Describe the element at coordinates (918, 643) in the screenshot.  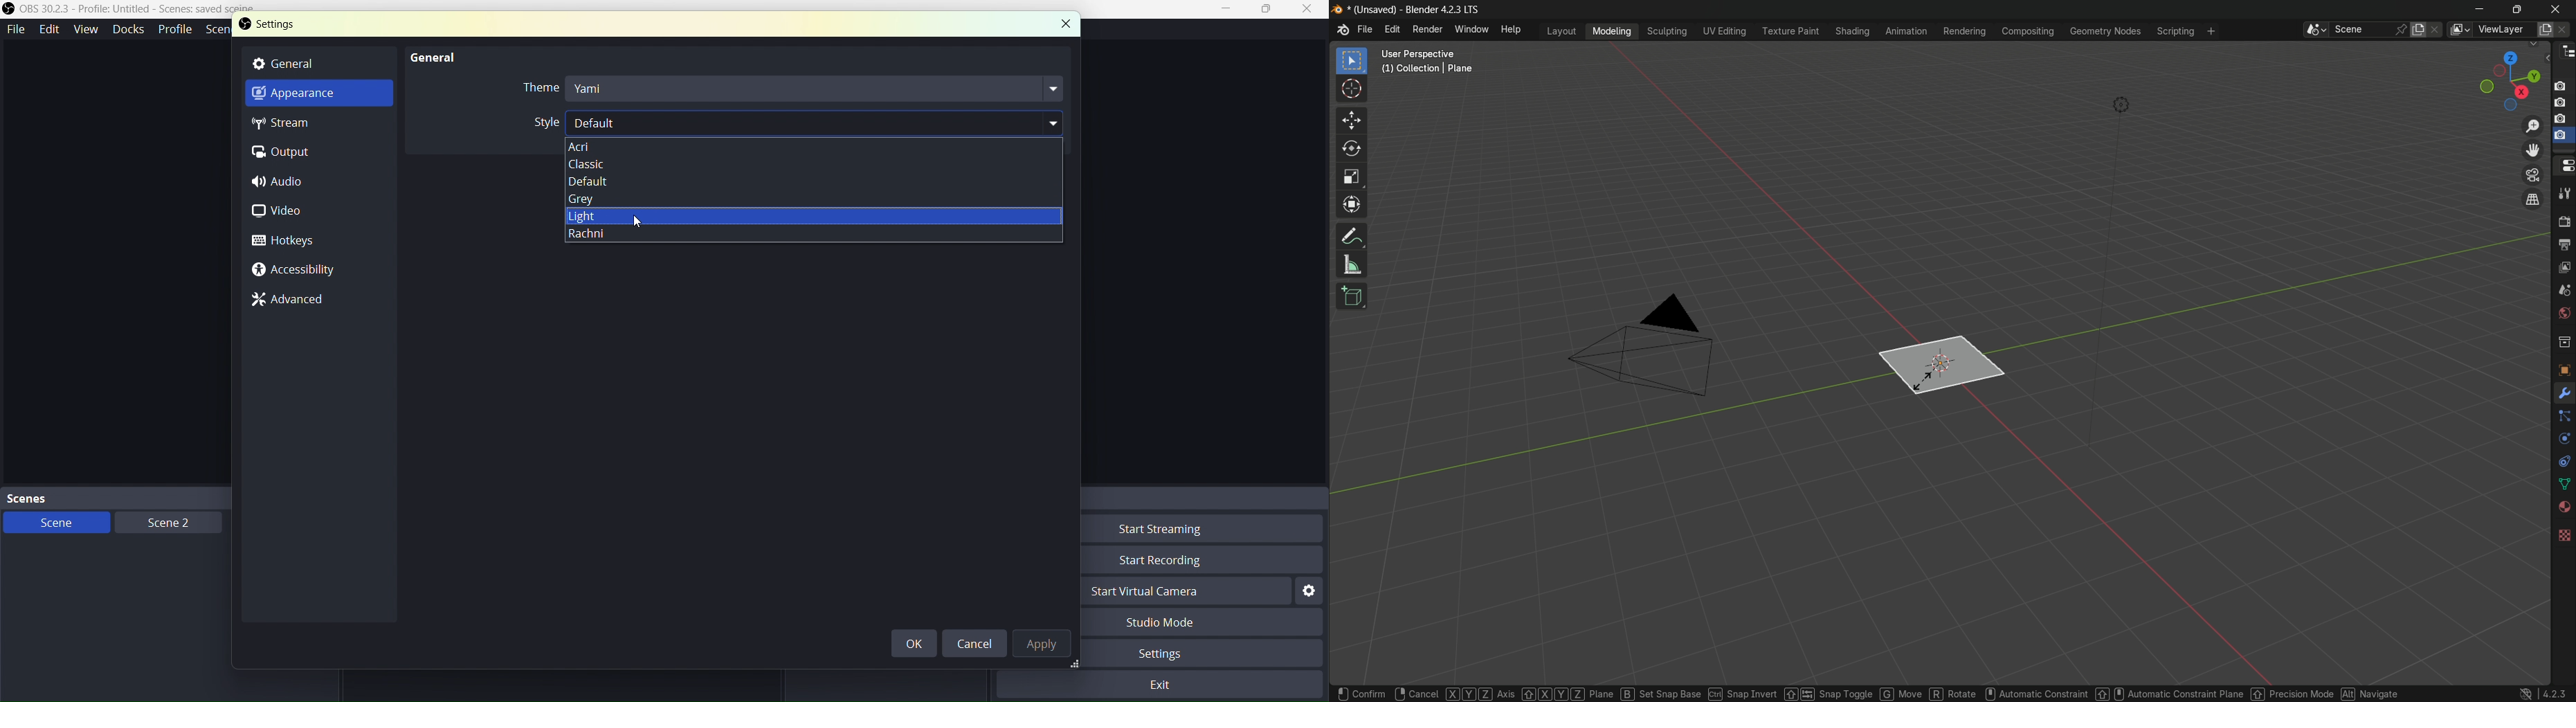
I see `ok` at that location.